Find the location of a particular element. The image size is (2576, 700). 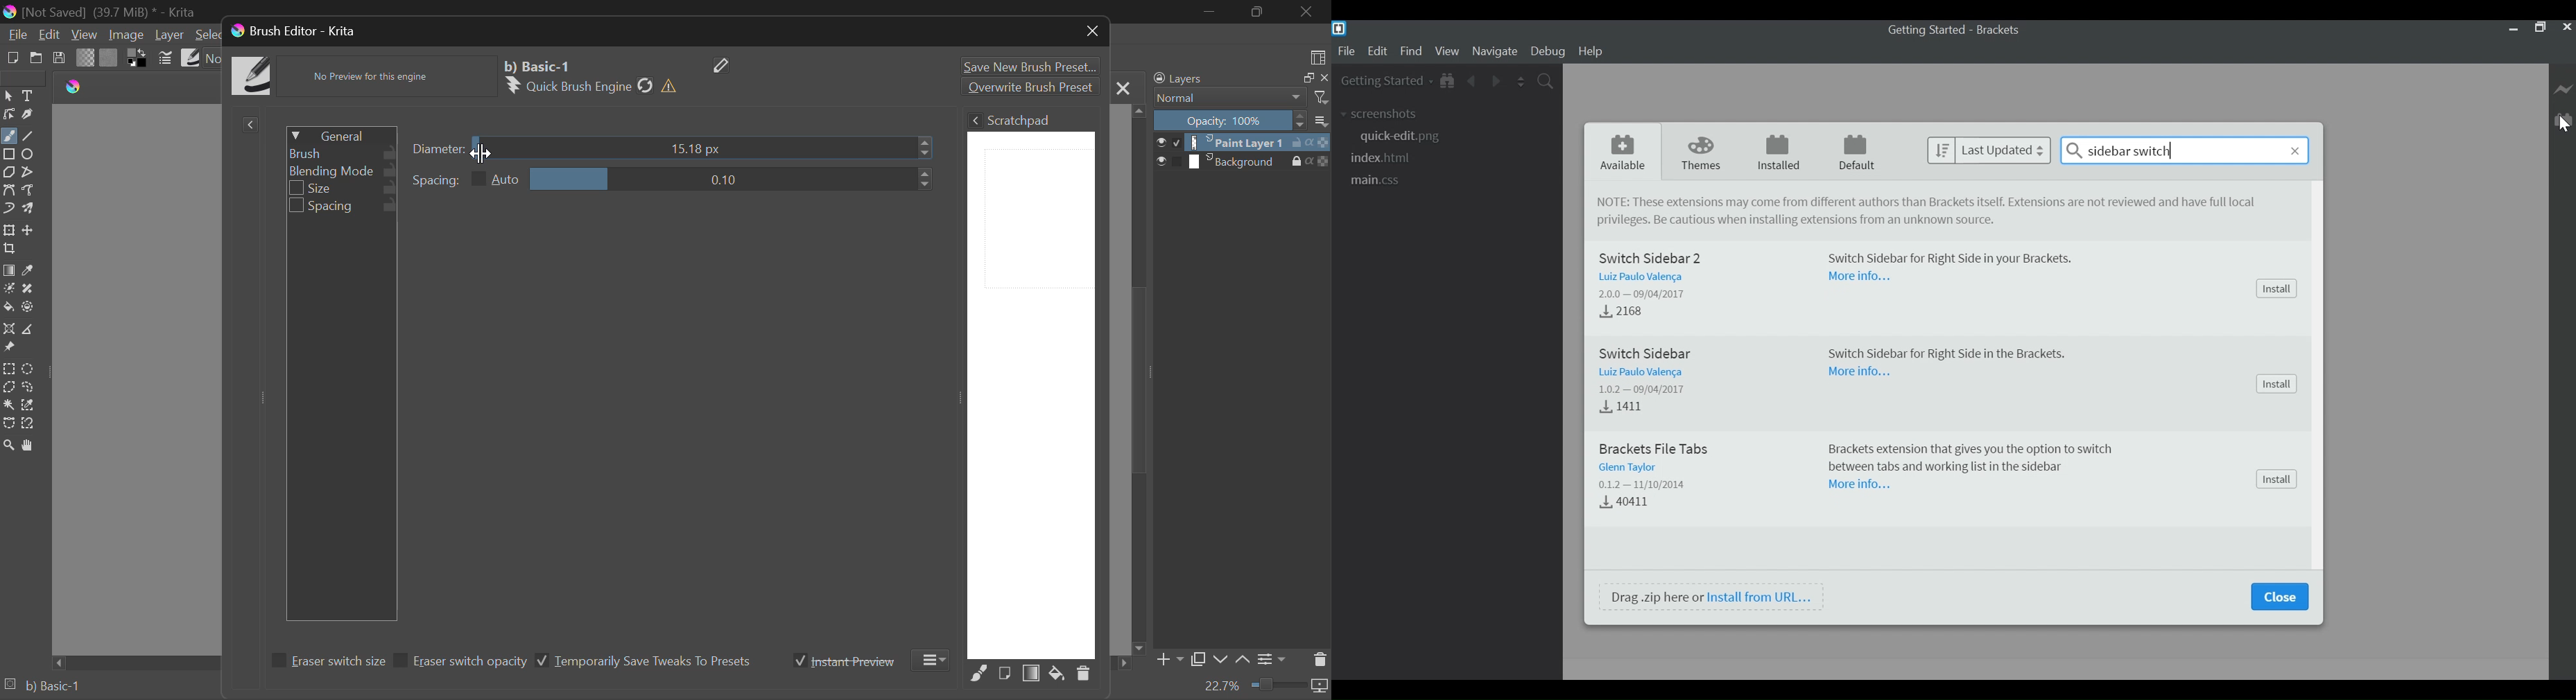

Polygonal Selection is located at coordinates (8, 387).